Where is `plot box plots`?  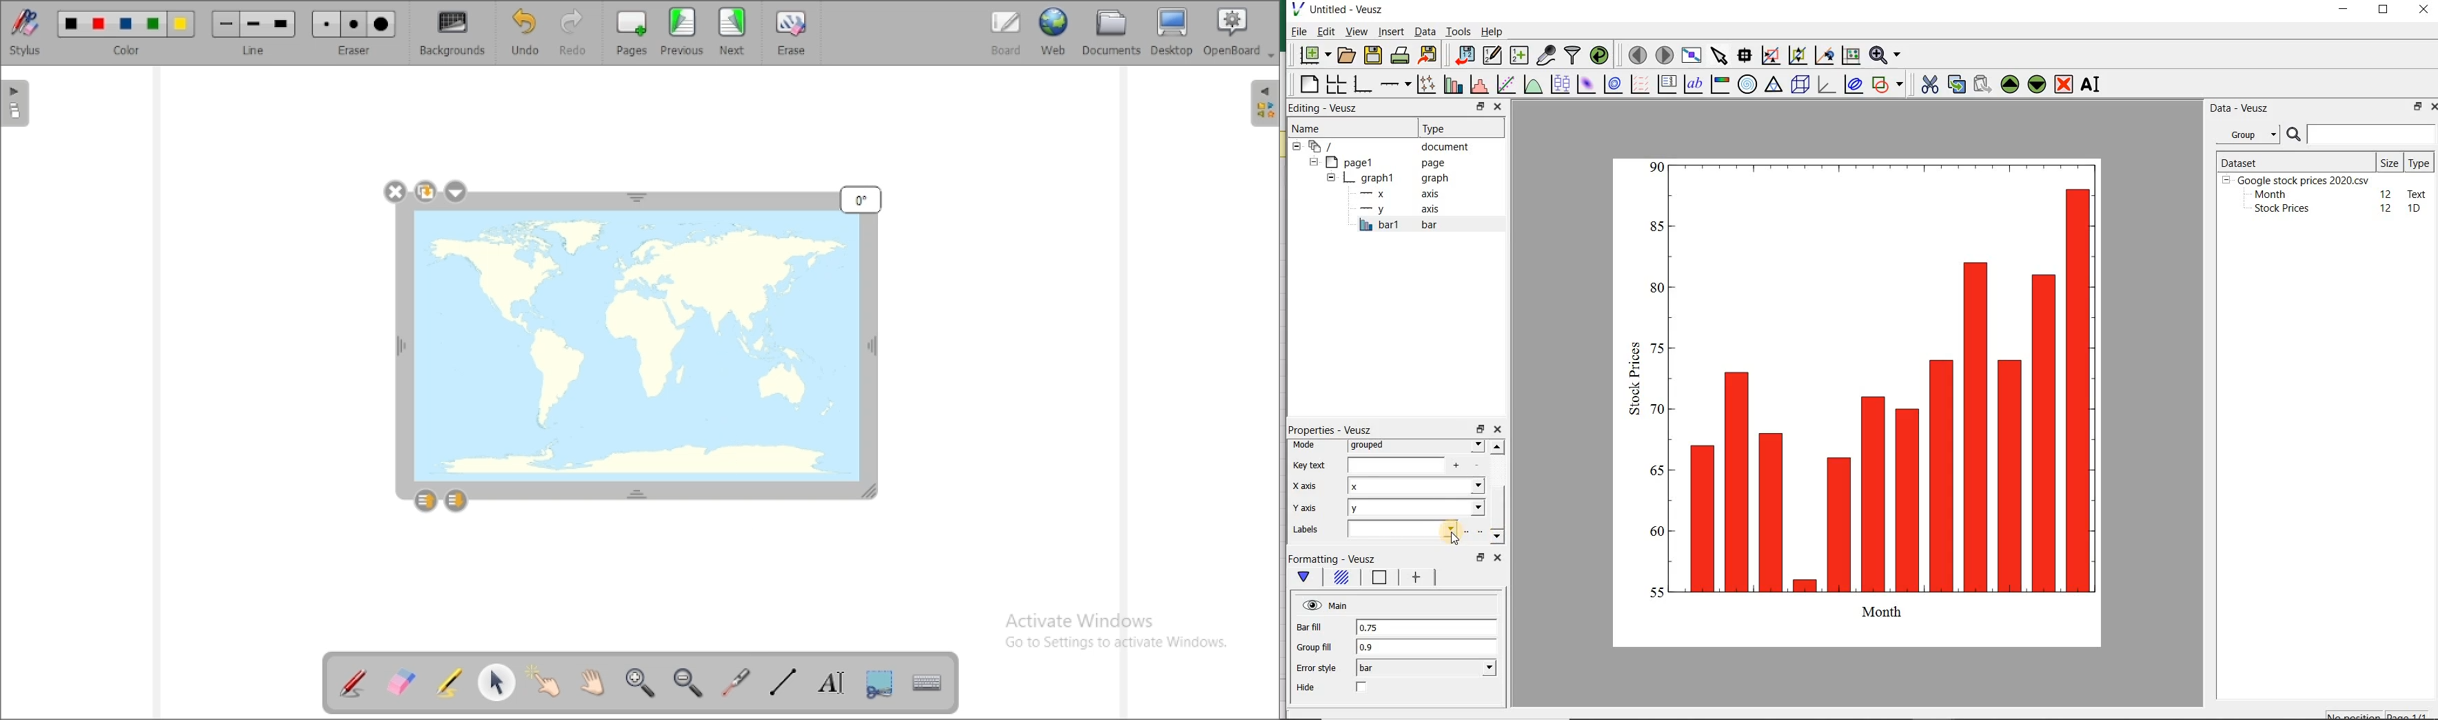 plot box plots is located at coordinates (1558, 86).